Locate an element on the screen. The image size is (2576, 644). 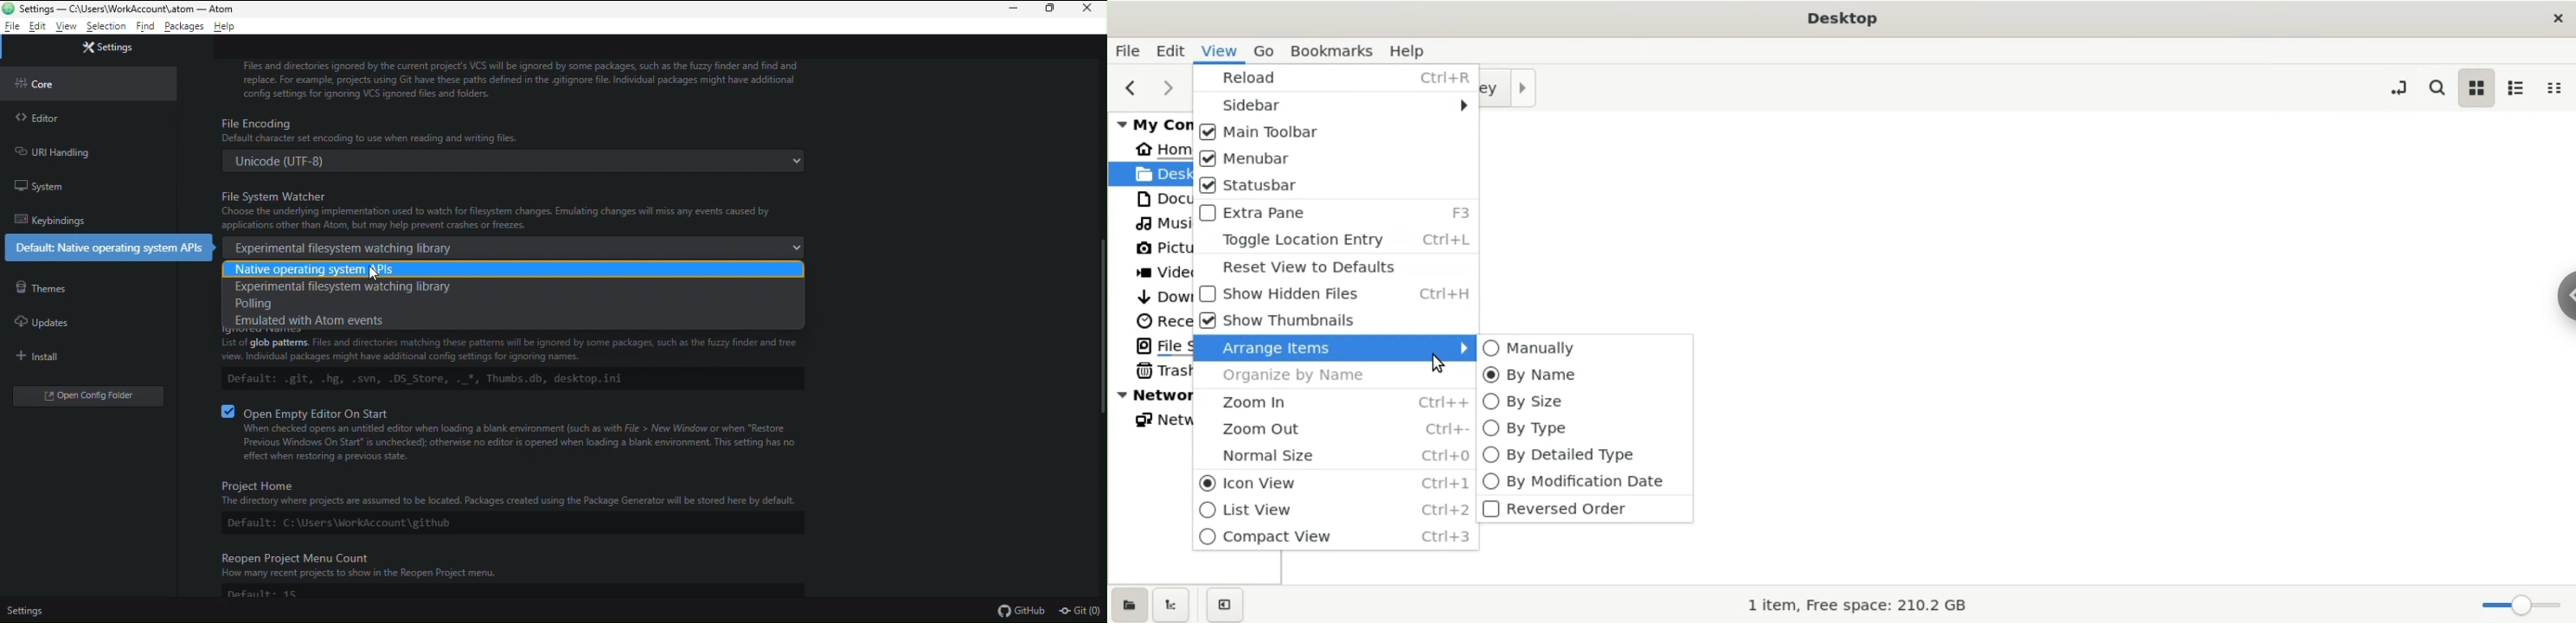
reload is located at coordinates (1337, 80).